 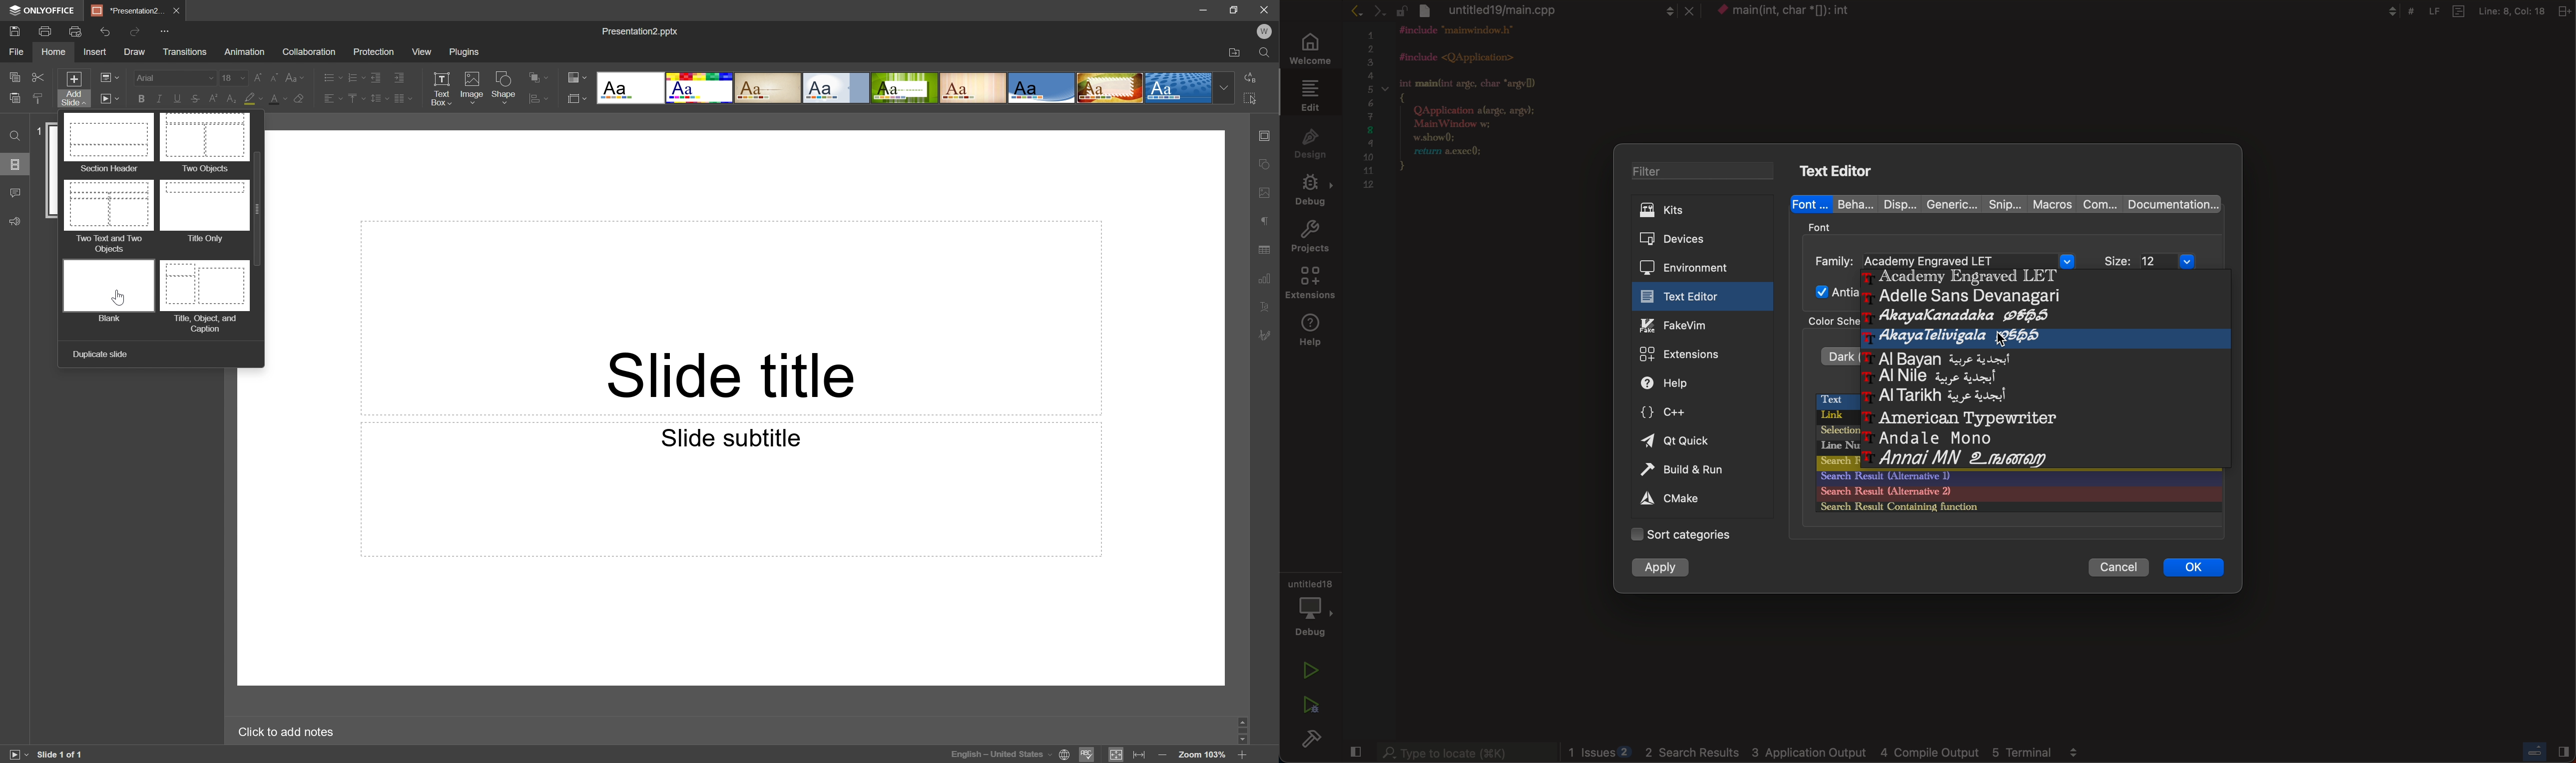 What do you see at coordinates (55, 53) in the screenshot?
I see `Home` at bounding box center [55, 53].